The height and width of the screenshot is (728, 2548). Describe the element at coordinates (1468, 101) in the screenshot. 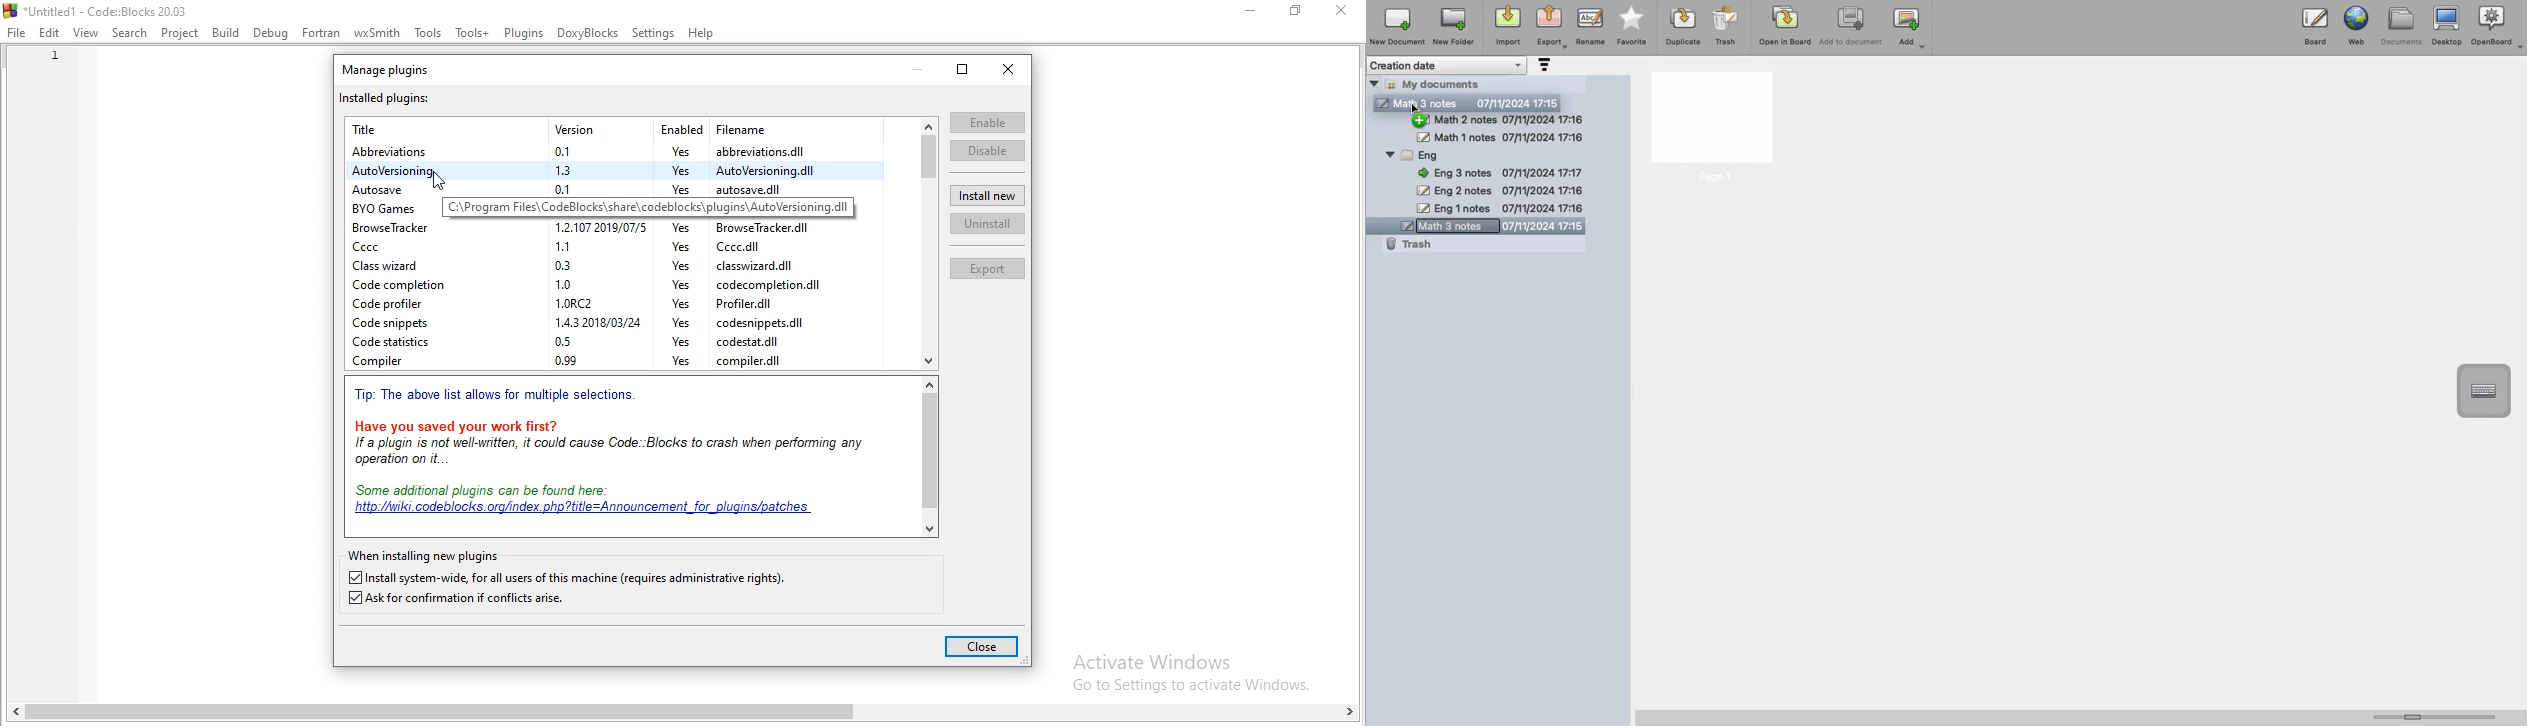

I see `Maths 3 notes` at that location.